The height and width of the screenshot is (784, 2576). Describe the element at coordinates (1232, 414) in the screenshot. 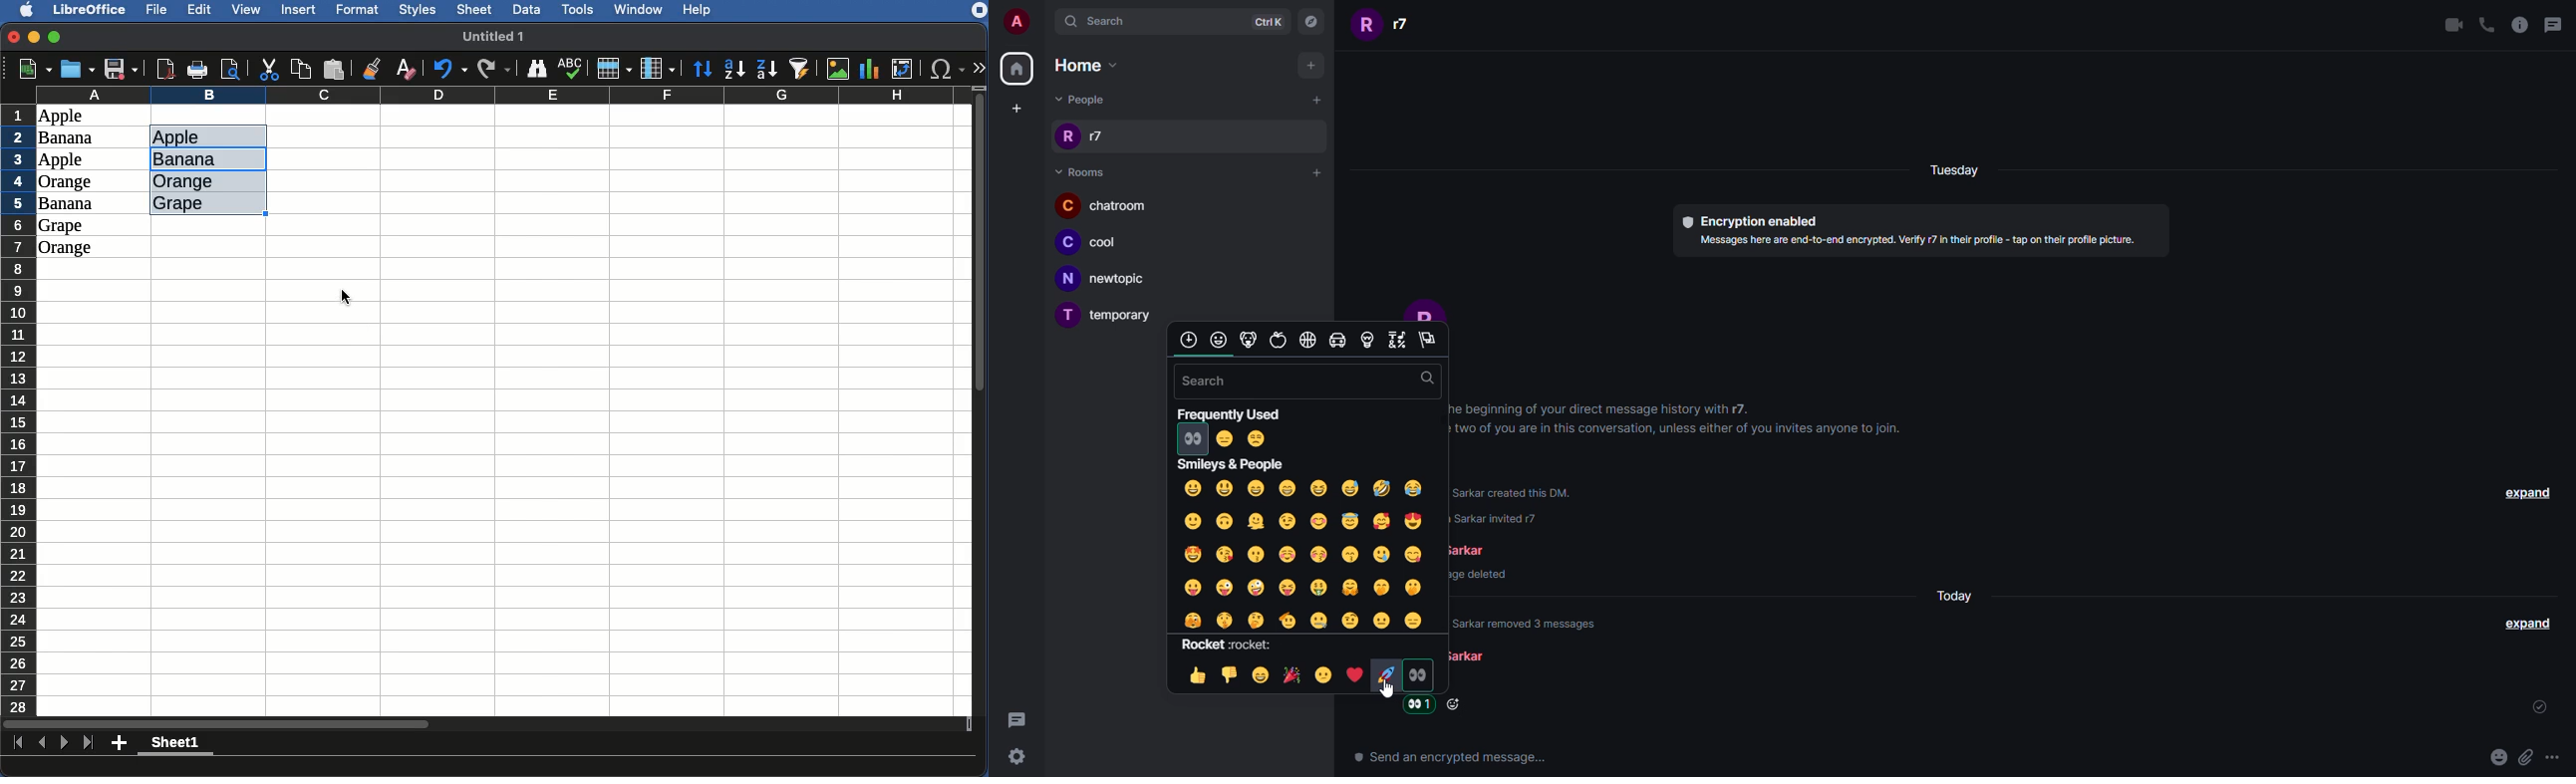

I see `frequently used` at that location.